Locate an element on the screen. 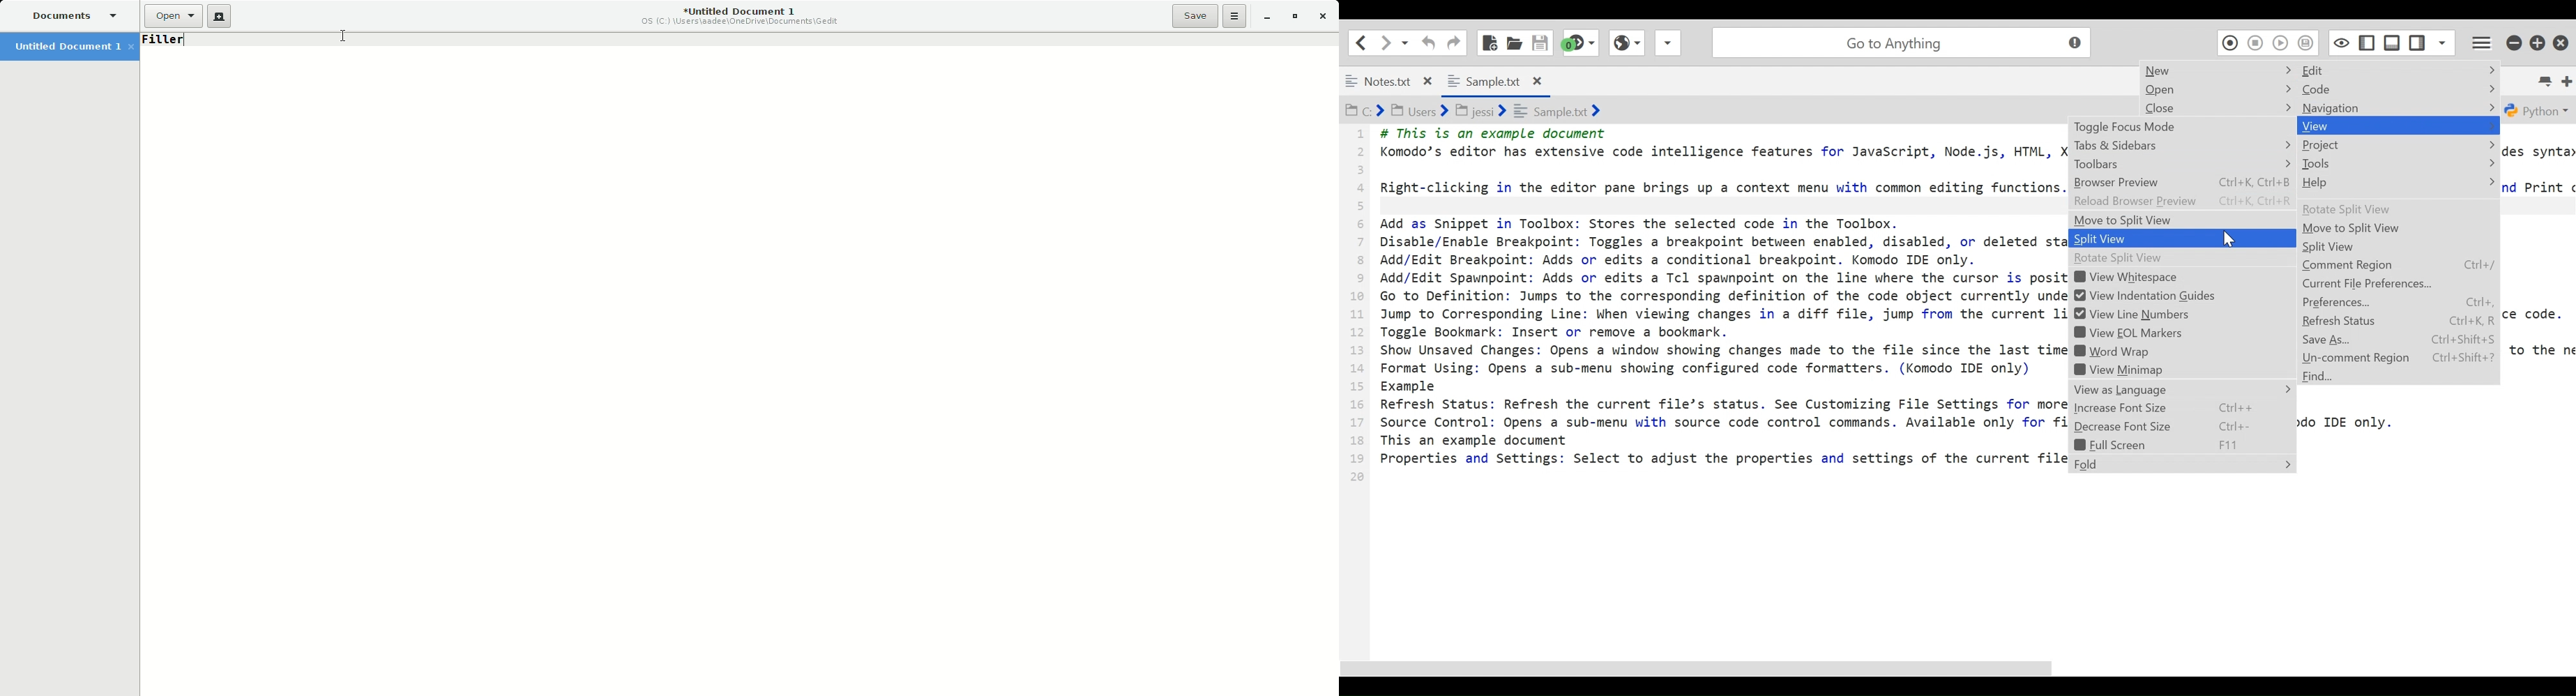  Notes.txt is located at coordinates (1390, 81).